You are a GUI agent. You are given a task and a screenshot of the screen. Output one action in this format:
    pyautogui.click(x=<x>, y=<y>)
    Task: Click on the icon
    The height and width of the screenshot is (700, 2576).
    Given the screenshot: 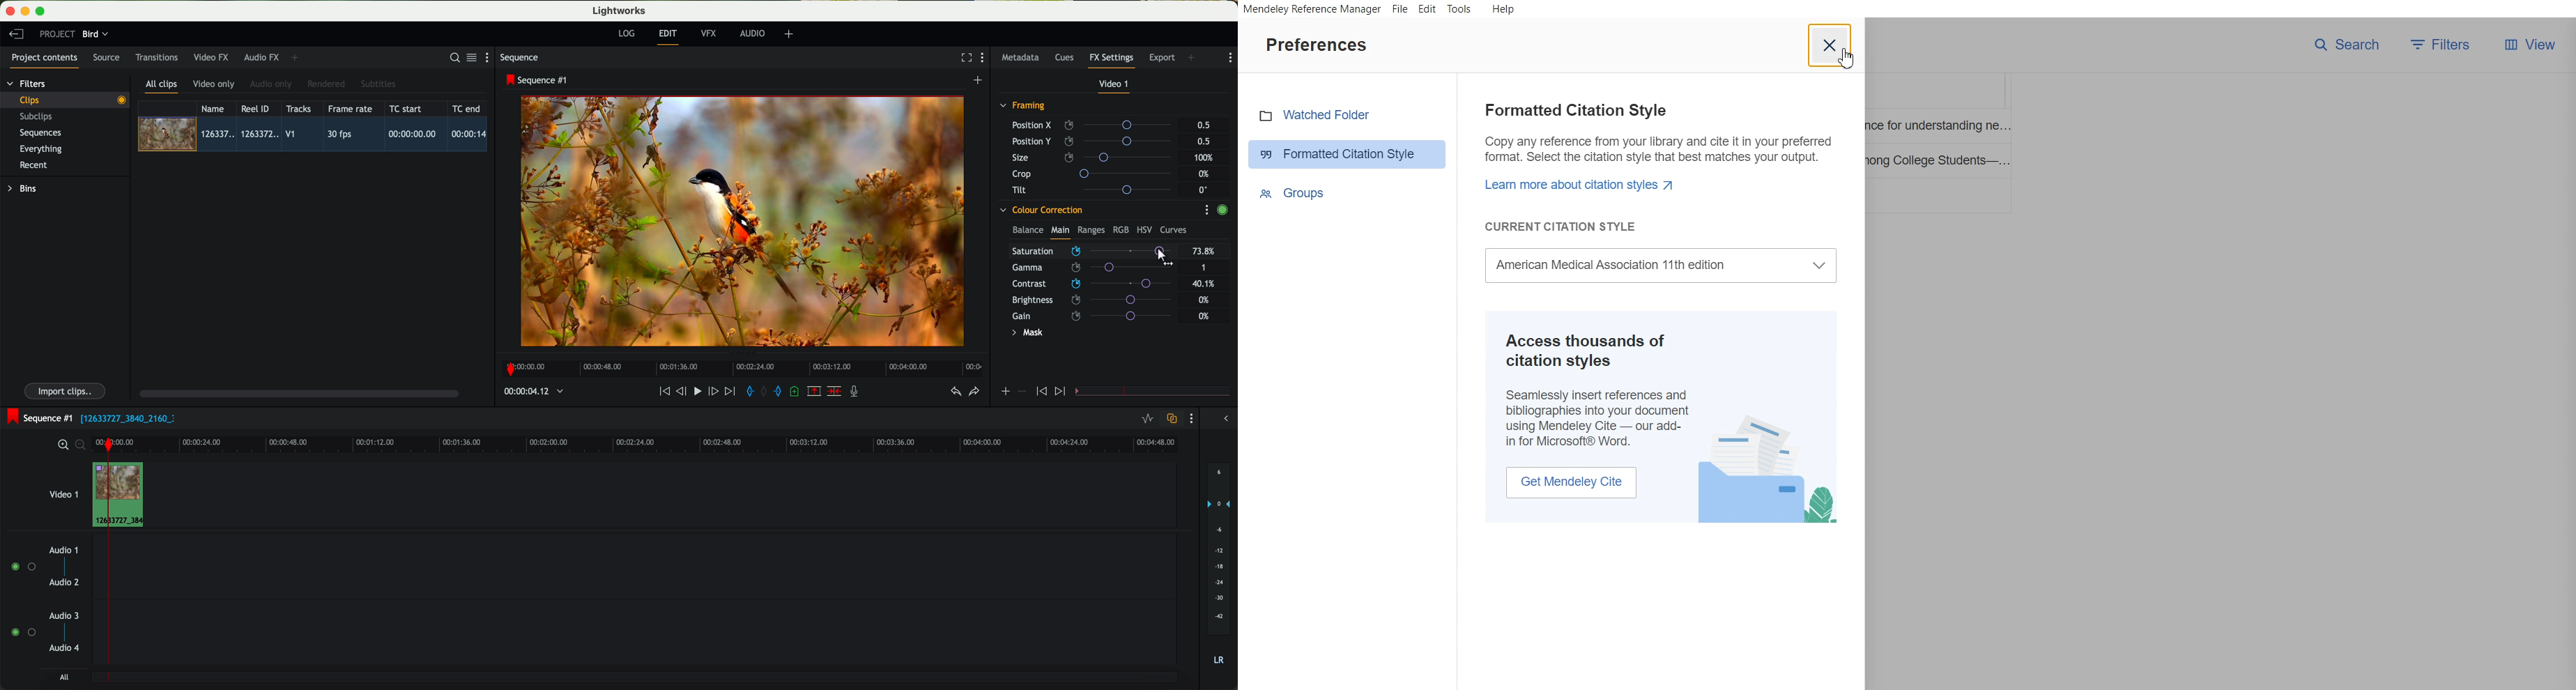 What is the action you would take?
    pyautogui.click(x=1062, y=392)
    